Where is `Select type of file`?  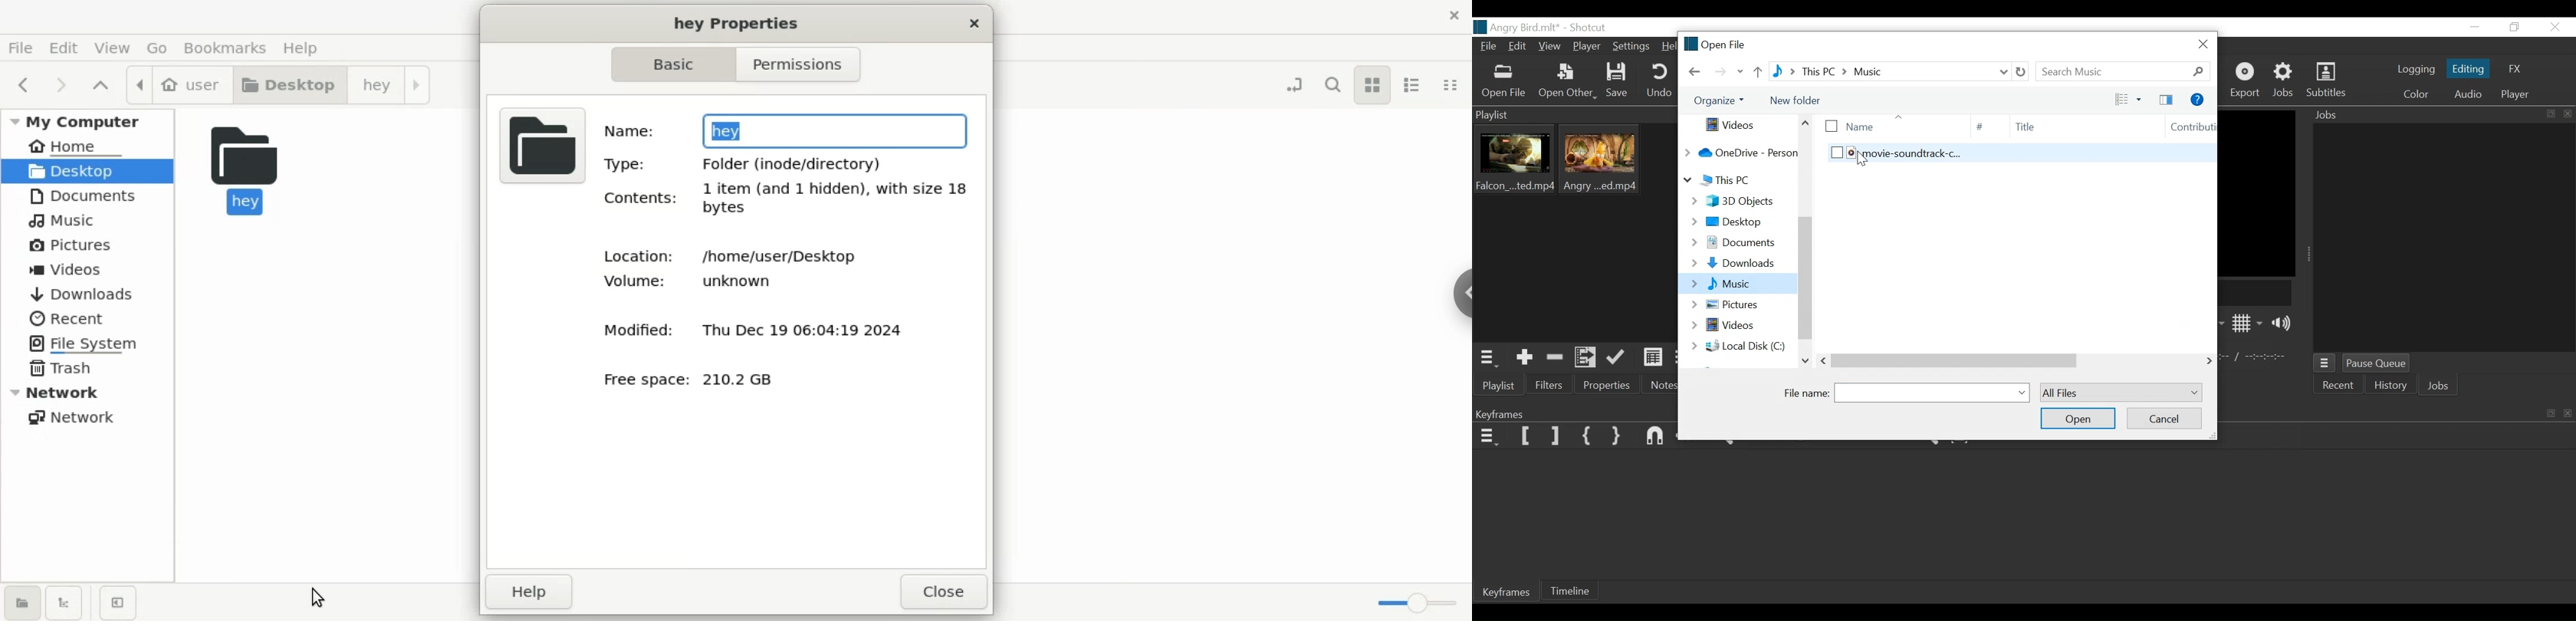
Select type of file is located at coordinates (2119, 393).